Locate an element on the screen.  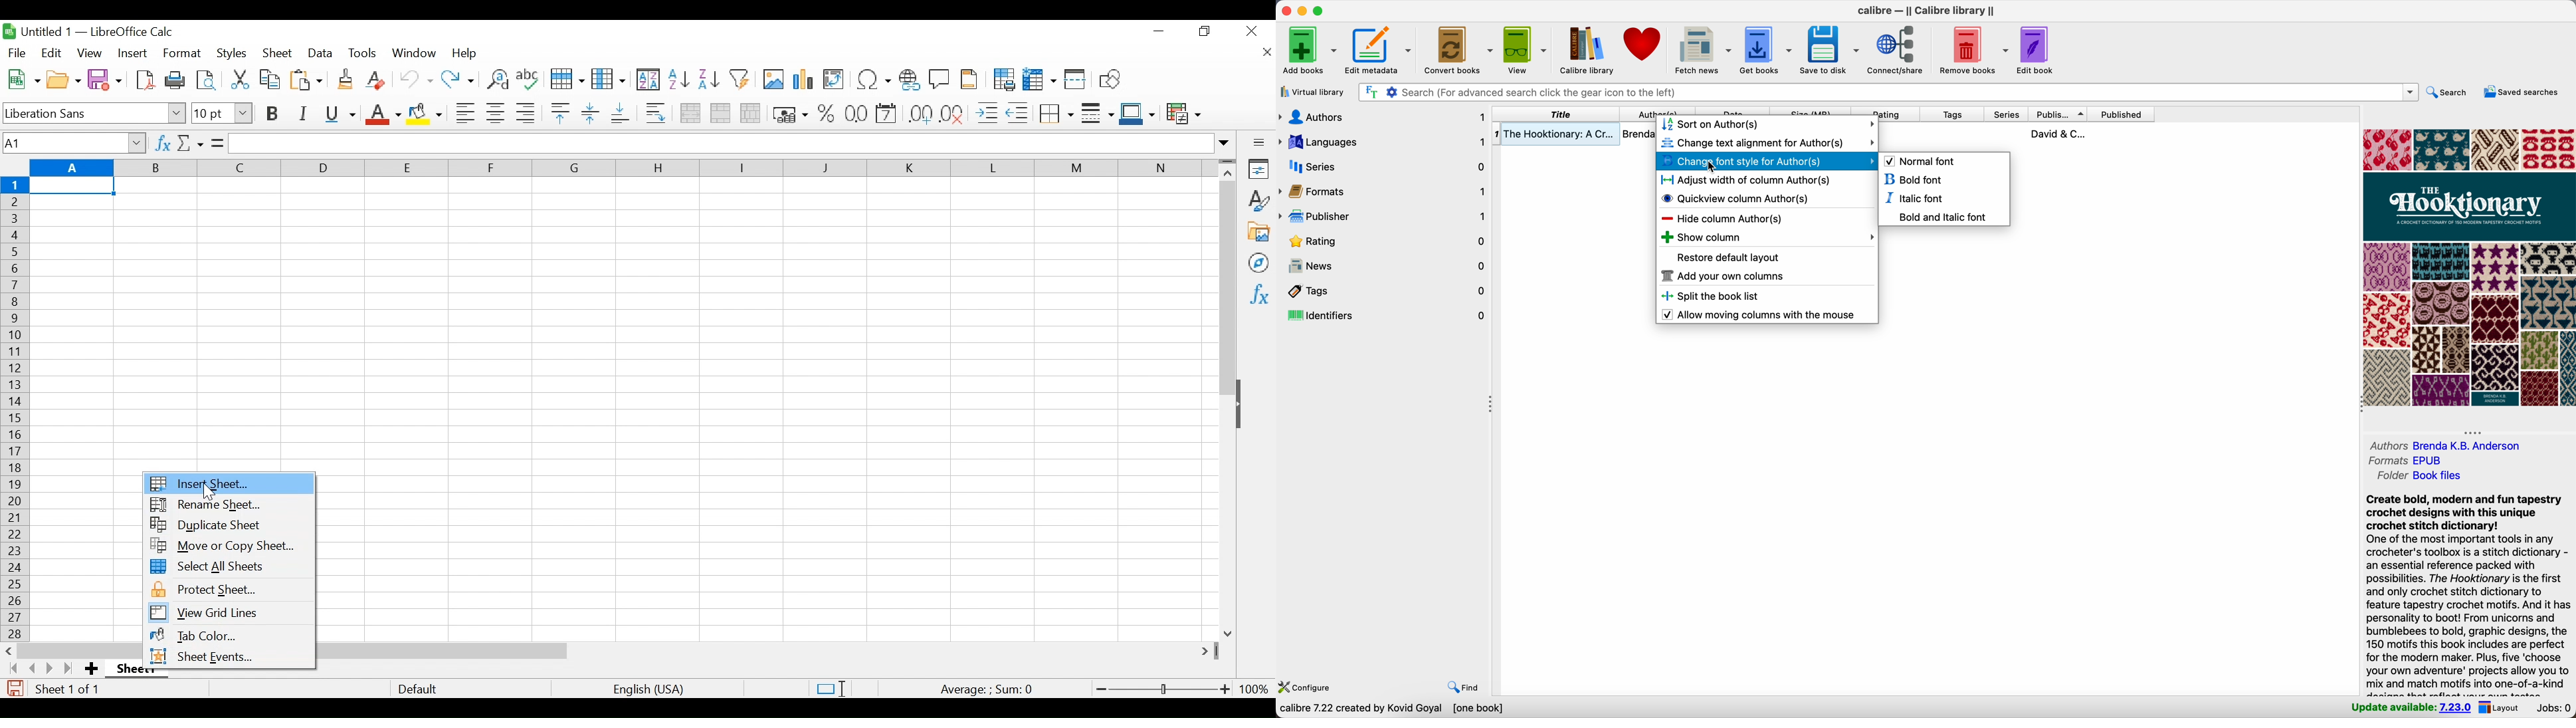
convert books is located at coordinates (1460, 49).